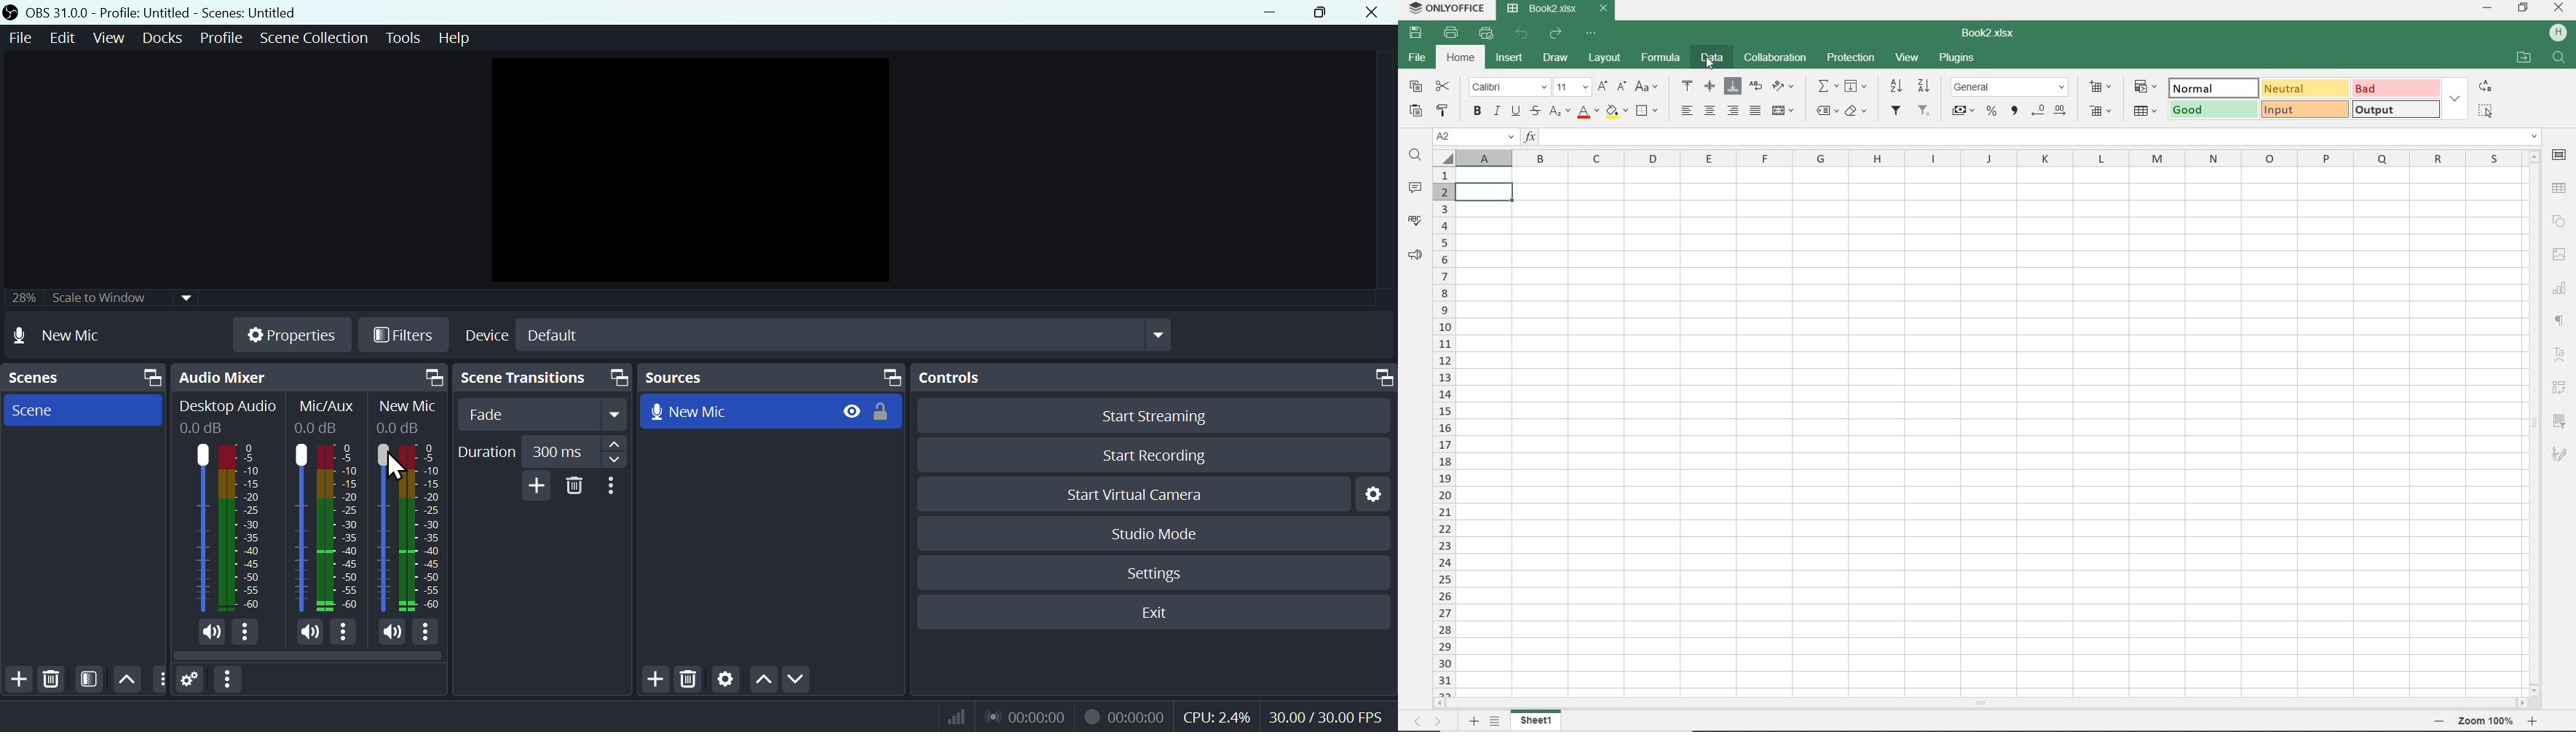  Describe the element at coordinates (339, 527) in the screenshot. I see `Mic/Aux` at that location.